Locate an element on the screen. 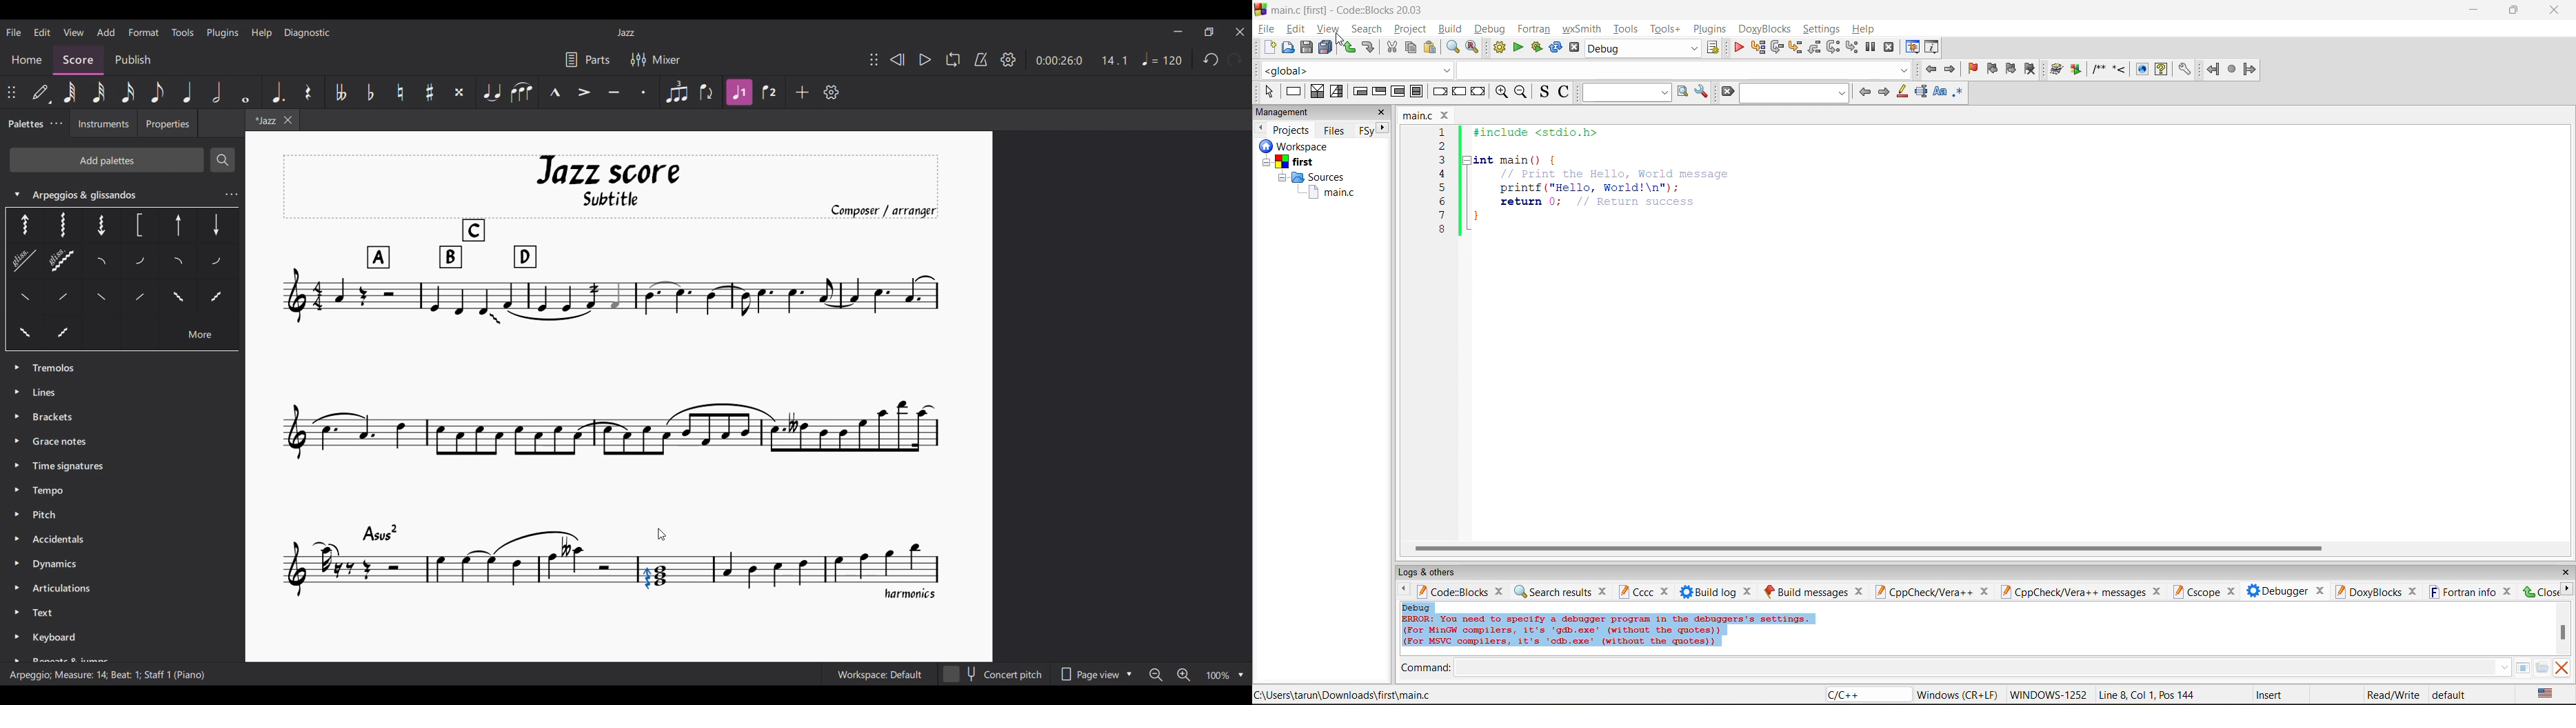 The height and width of the screenshot is (728, 2576). open is located at coordinates (1285, 49).